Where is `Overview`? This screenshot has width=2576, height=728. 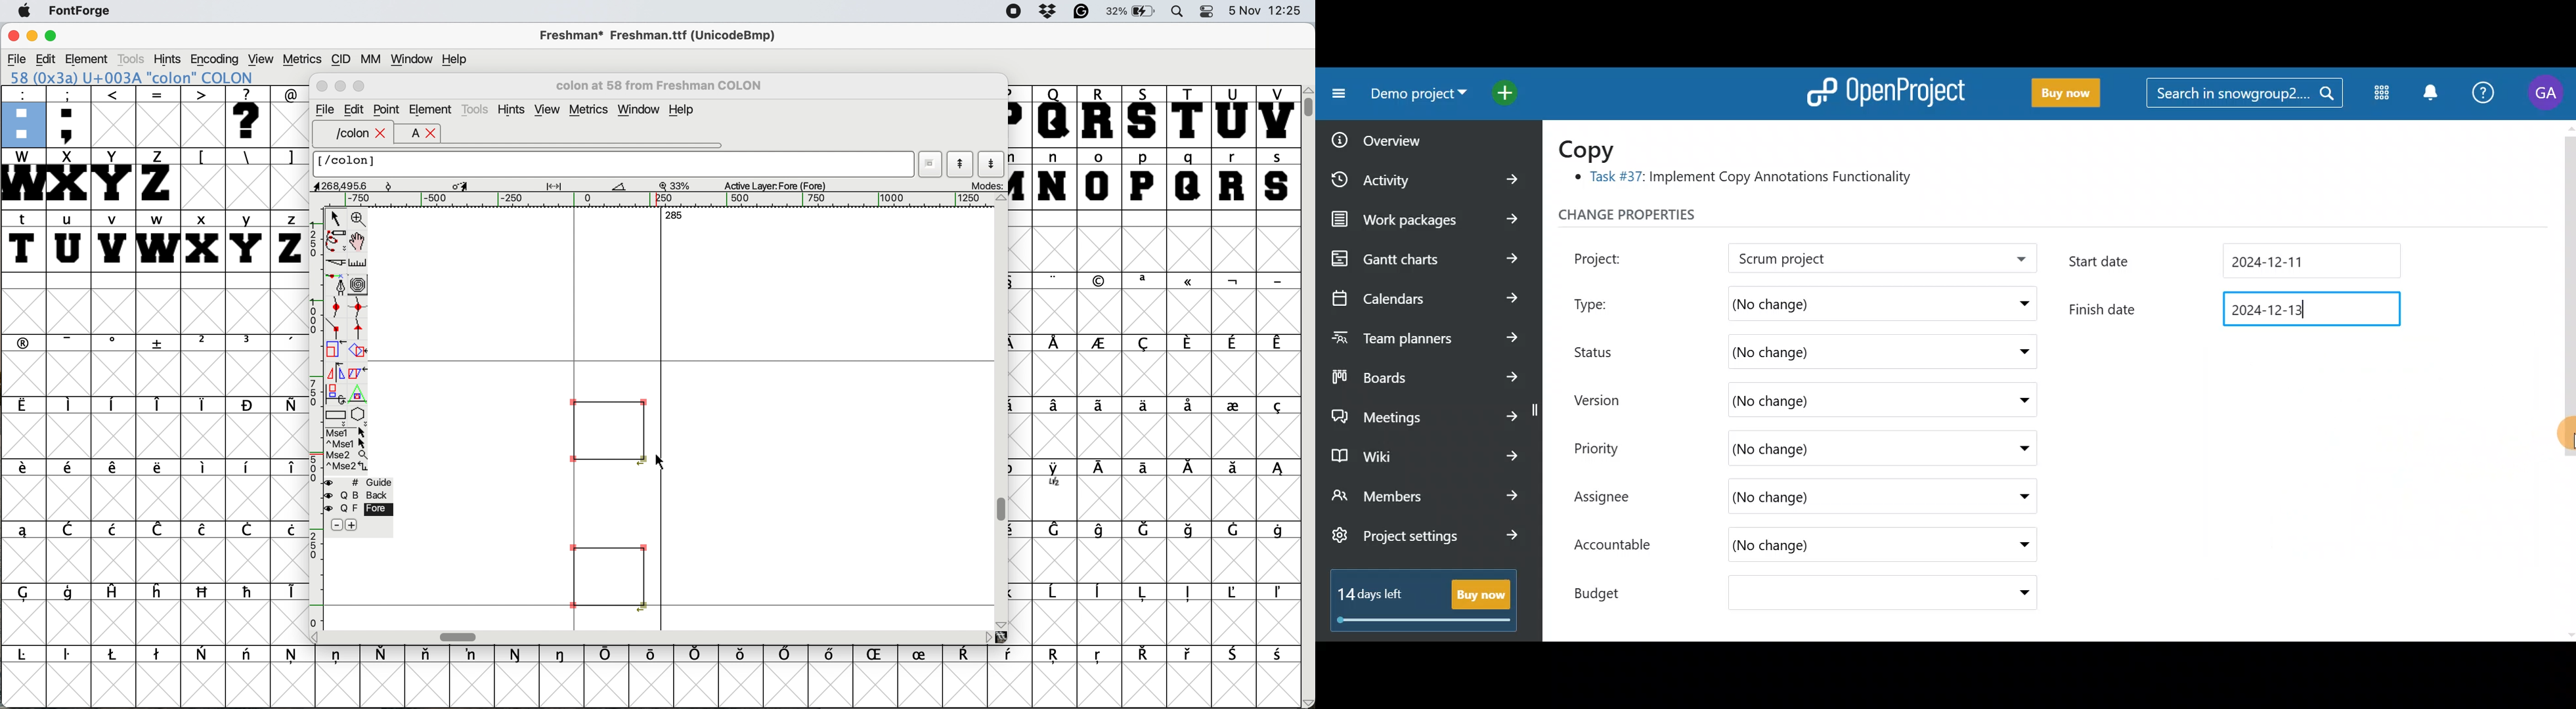
Overview is located at coordinates (1414, 136).